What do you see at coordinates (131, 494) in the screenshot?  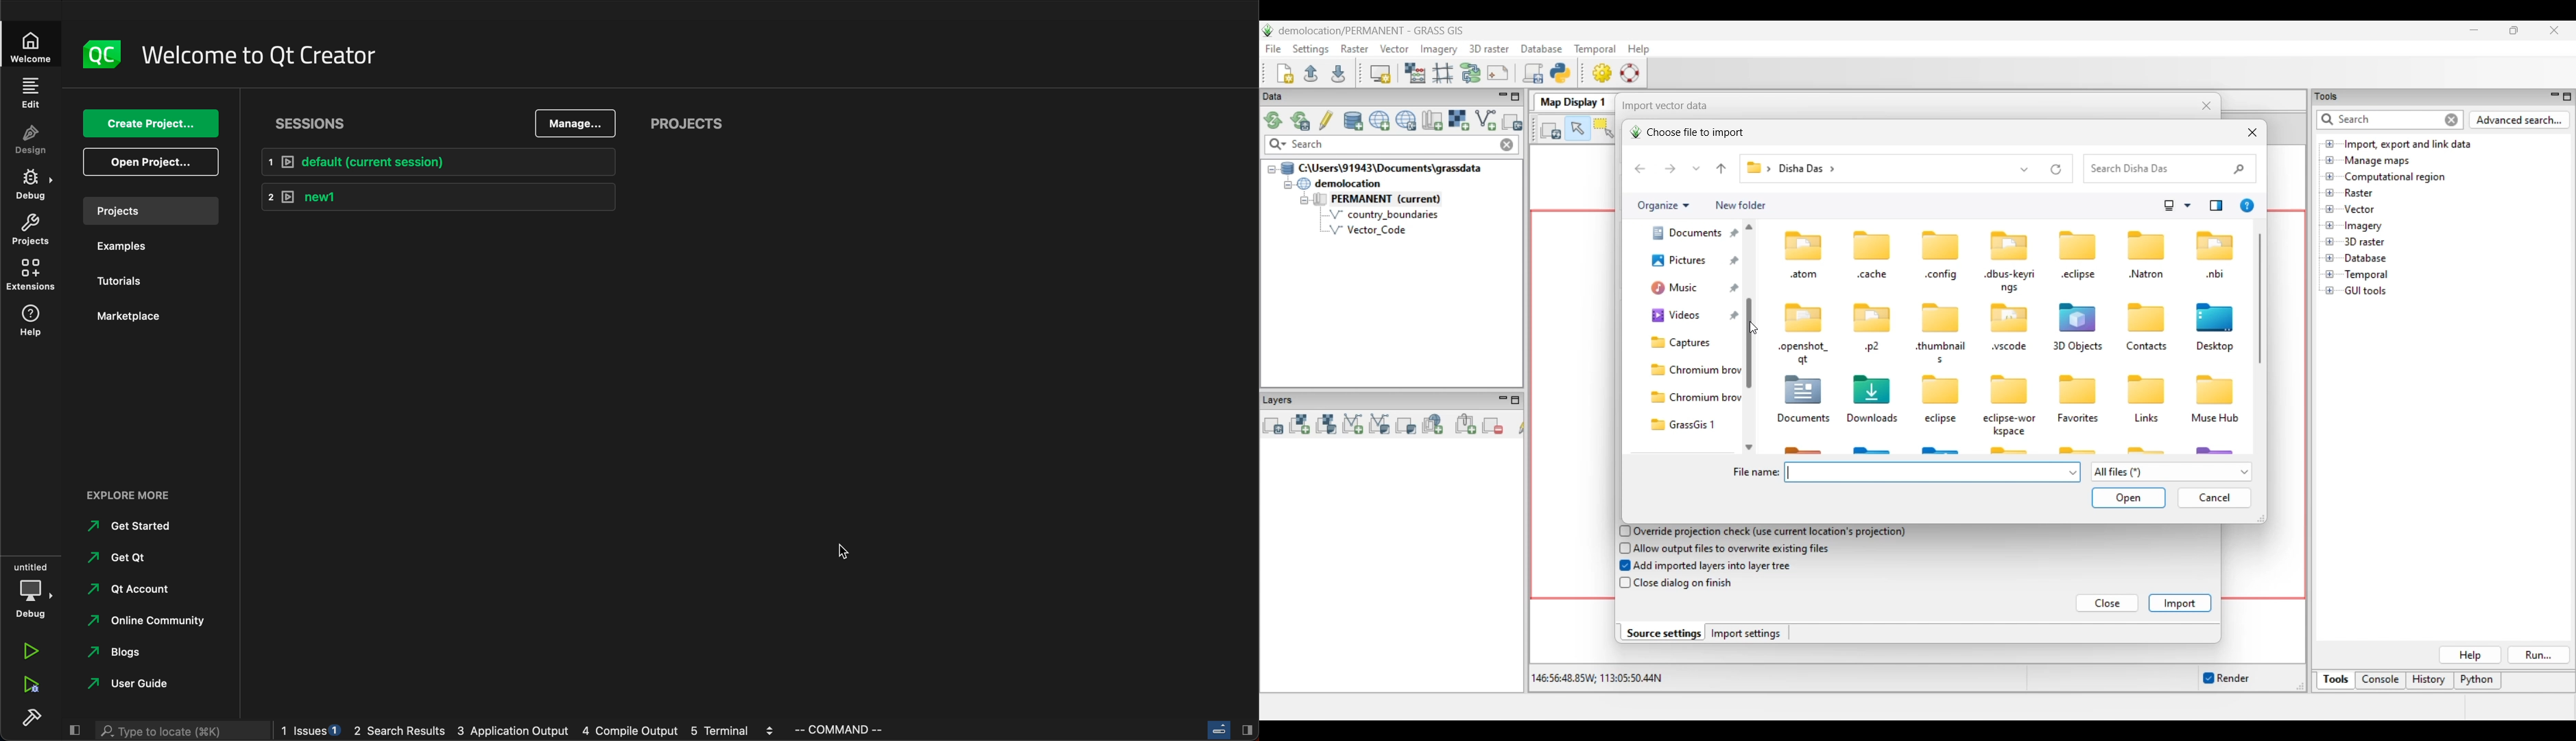 I see `explore` at bounding box center [131, 494].